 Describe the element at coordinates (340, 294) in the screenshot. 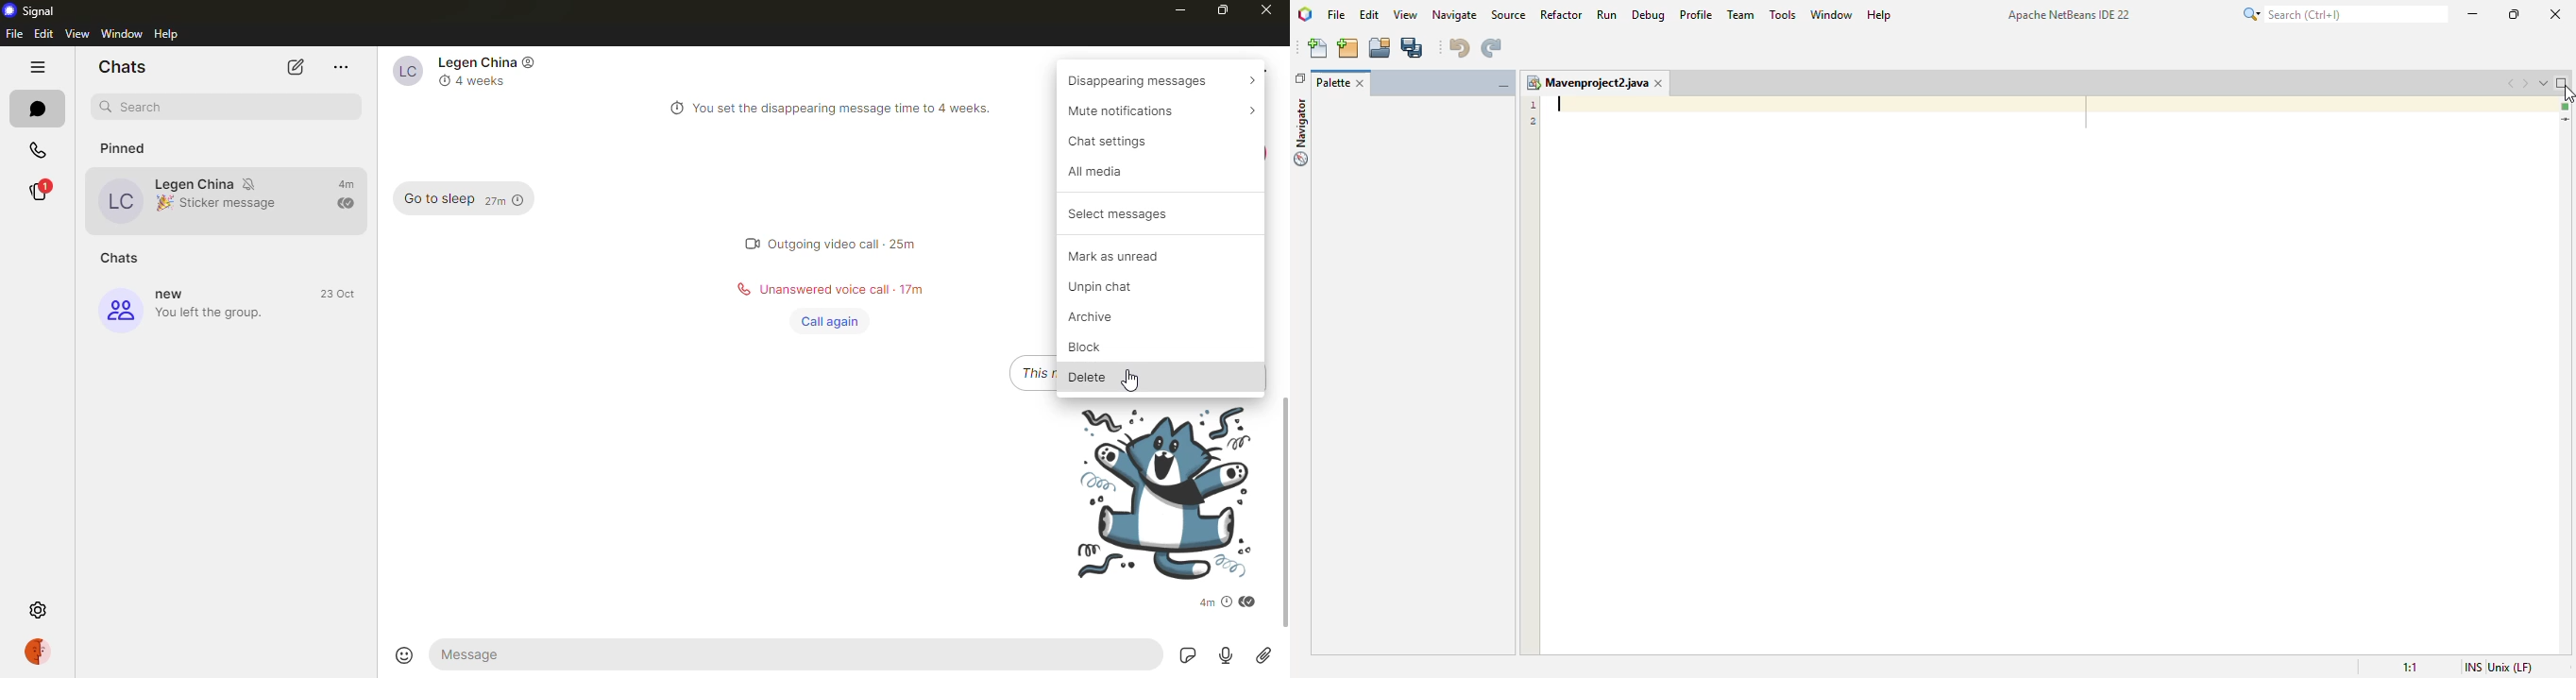

I see `time` at that location.